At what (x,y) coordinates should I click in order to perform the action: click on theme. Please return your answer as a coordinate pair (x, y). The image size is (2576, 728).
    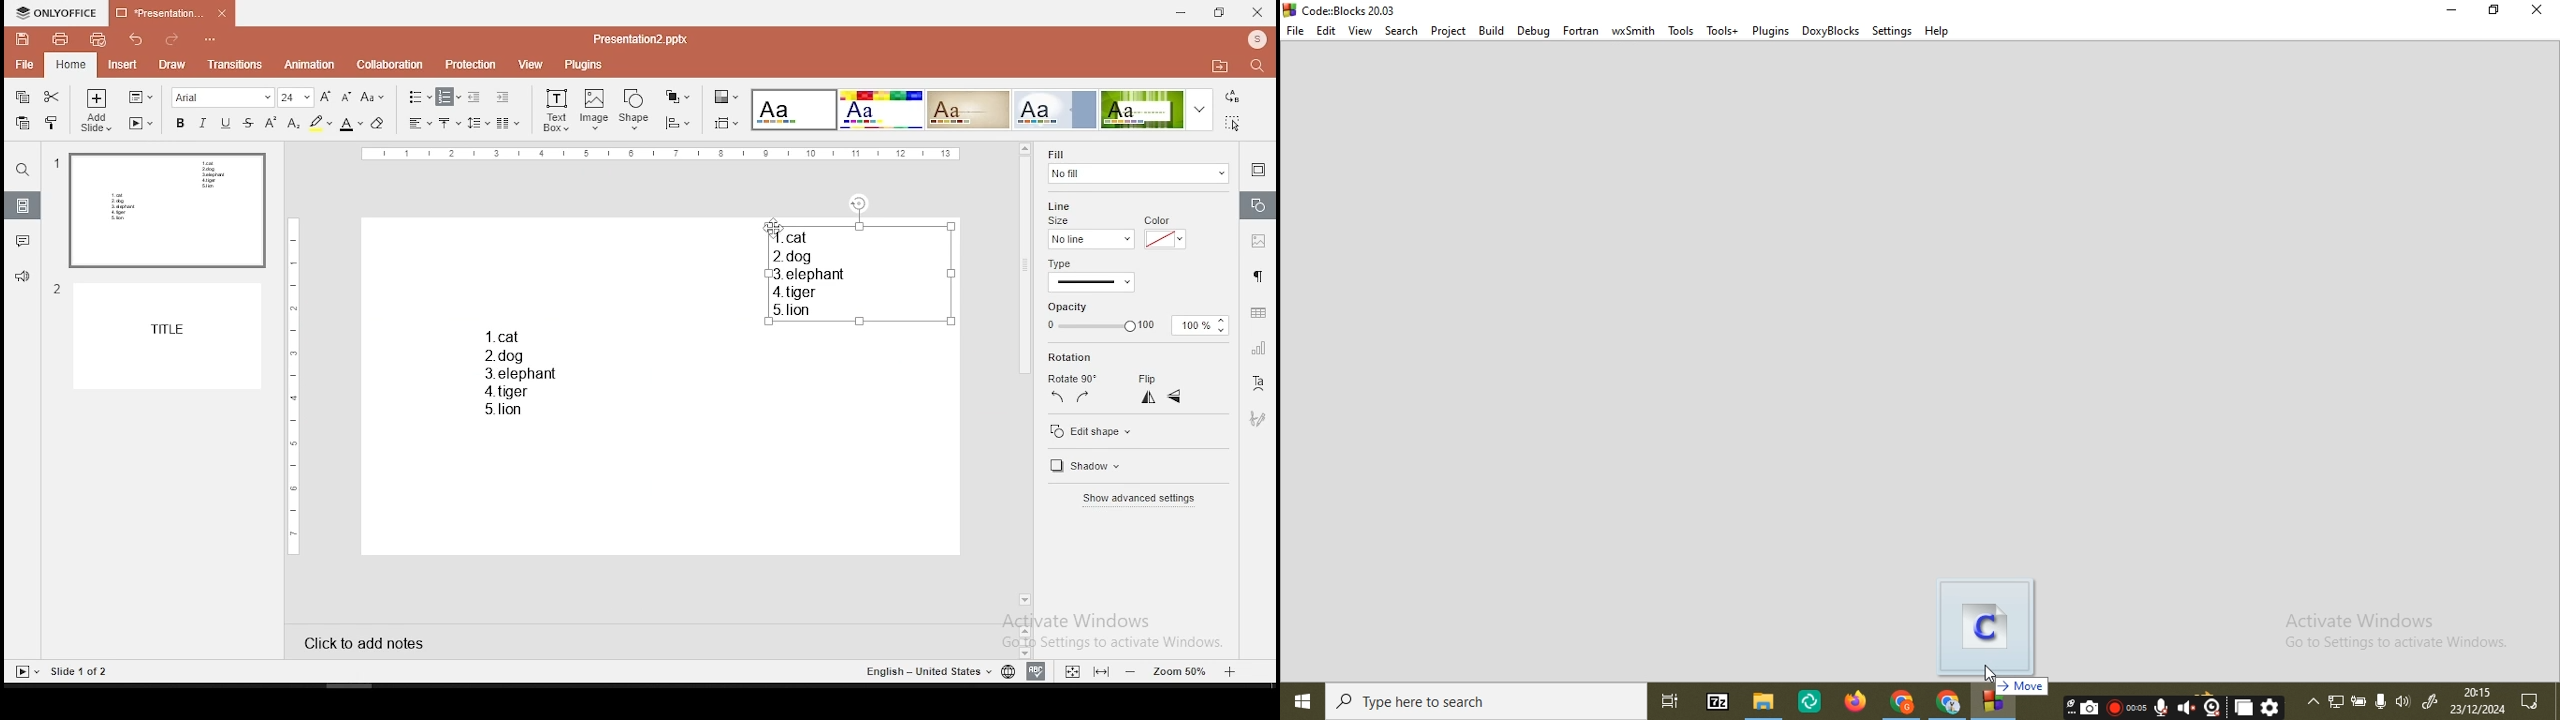
    Looking at the image, I should click on (1157, 109).